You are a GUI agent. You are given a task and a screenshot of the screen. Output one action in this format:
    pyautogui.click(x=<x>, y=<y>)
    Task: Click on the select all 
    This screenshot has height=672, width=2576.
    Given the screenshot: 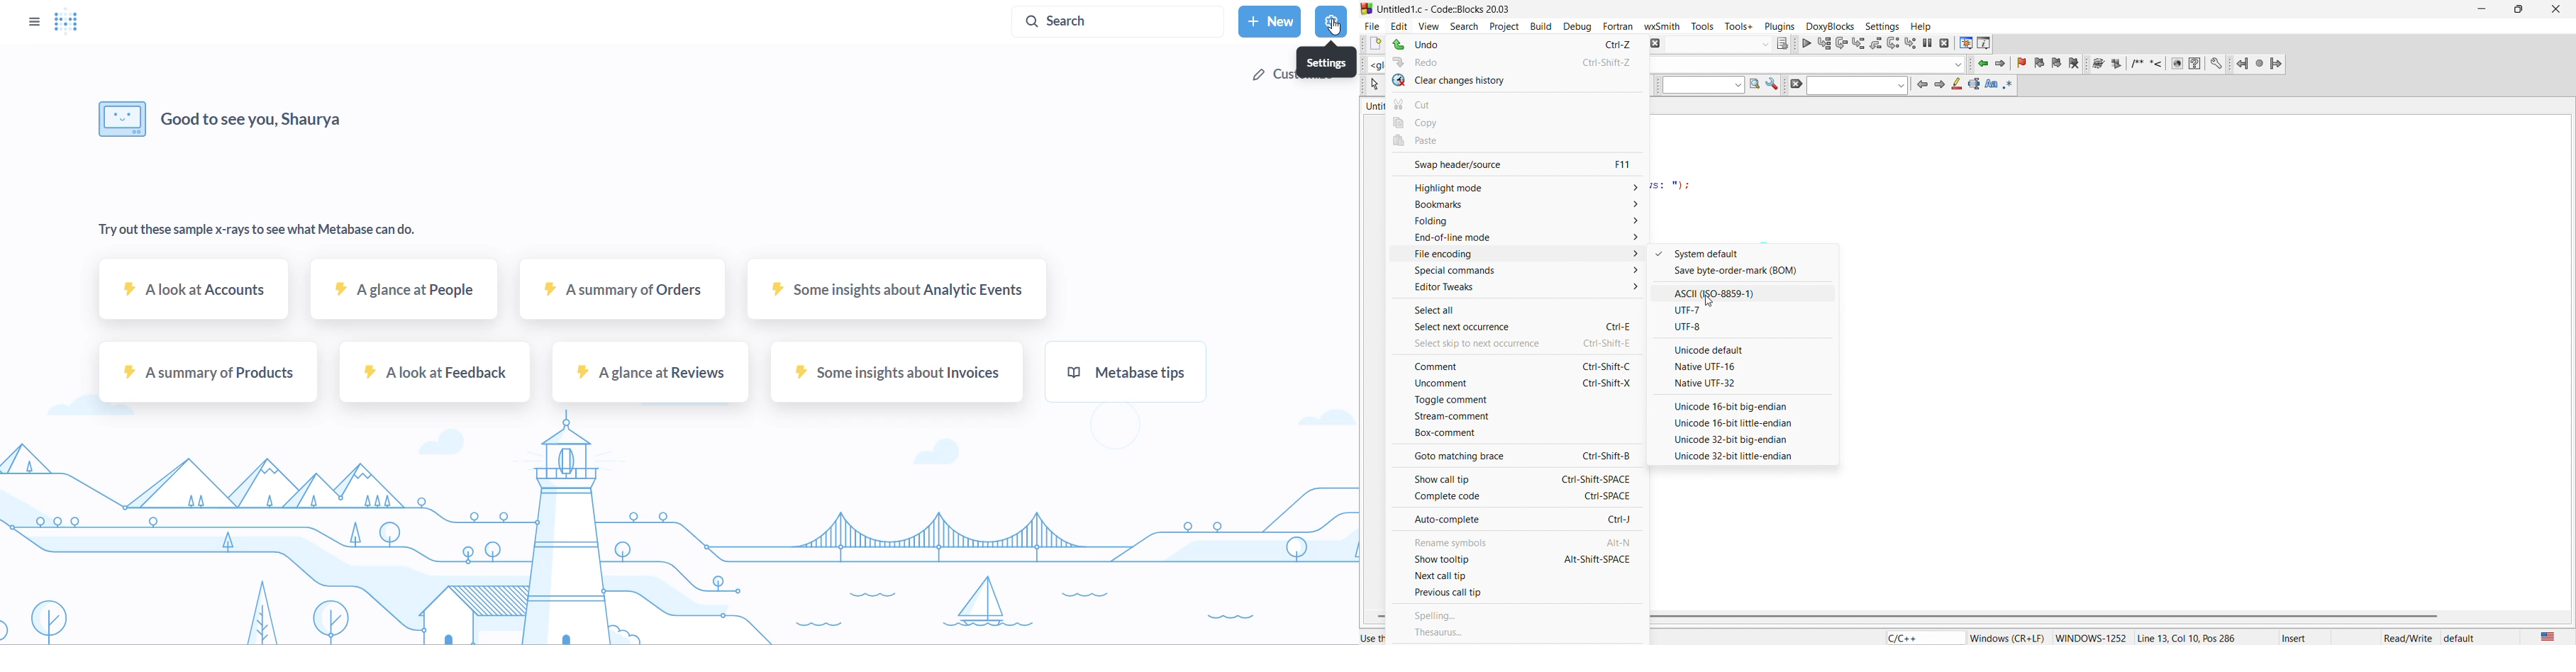 What is the action you would take?
    pyautogui.click(x=1511, y=310)
    